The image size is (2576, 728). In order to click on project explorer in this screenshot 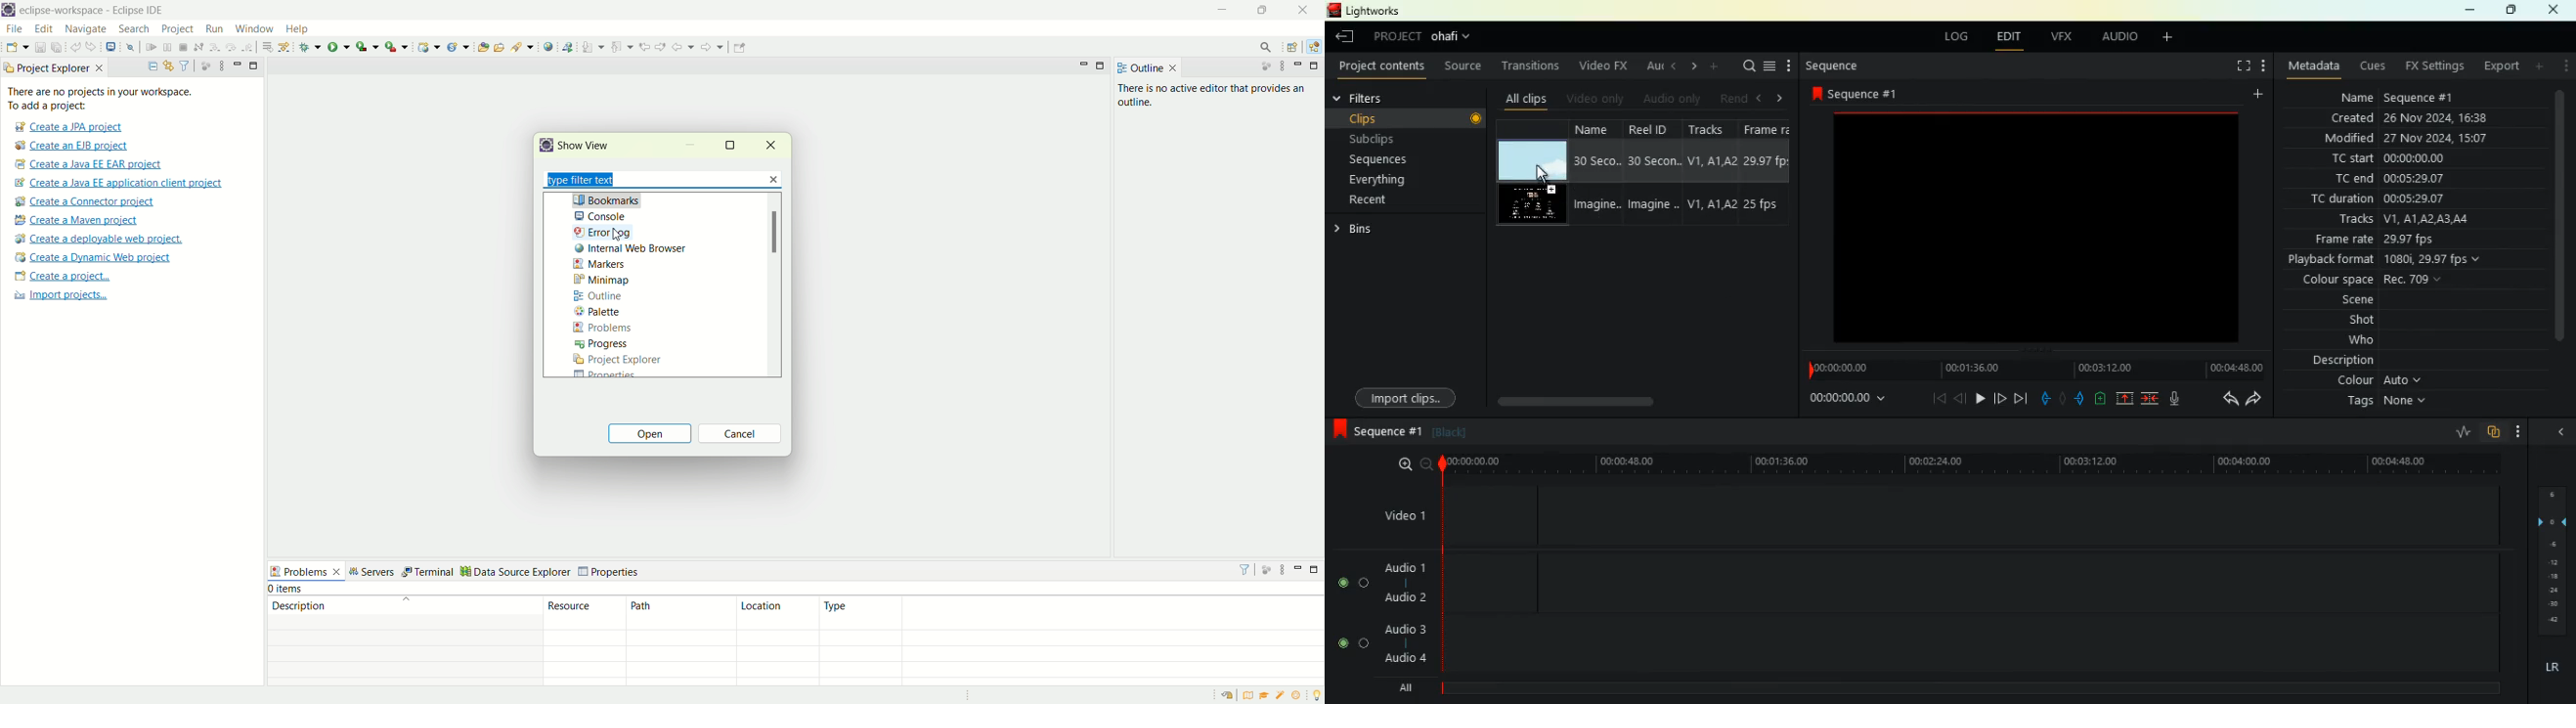, I will do `click(53, 68)`.